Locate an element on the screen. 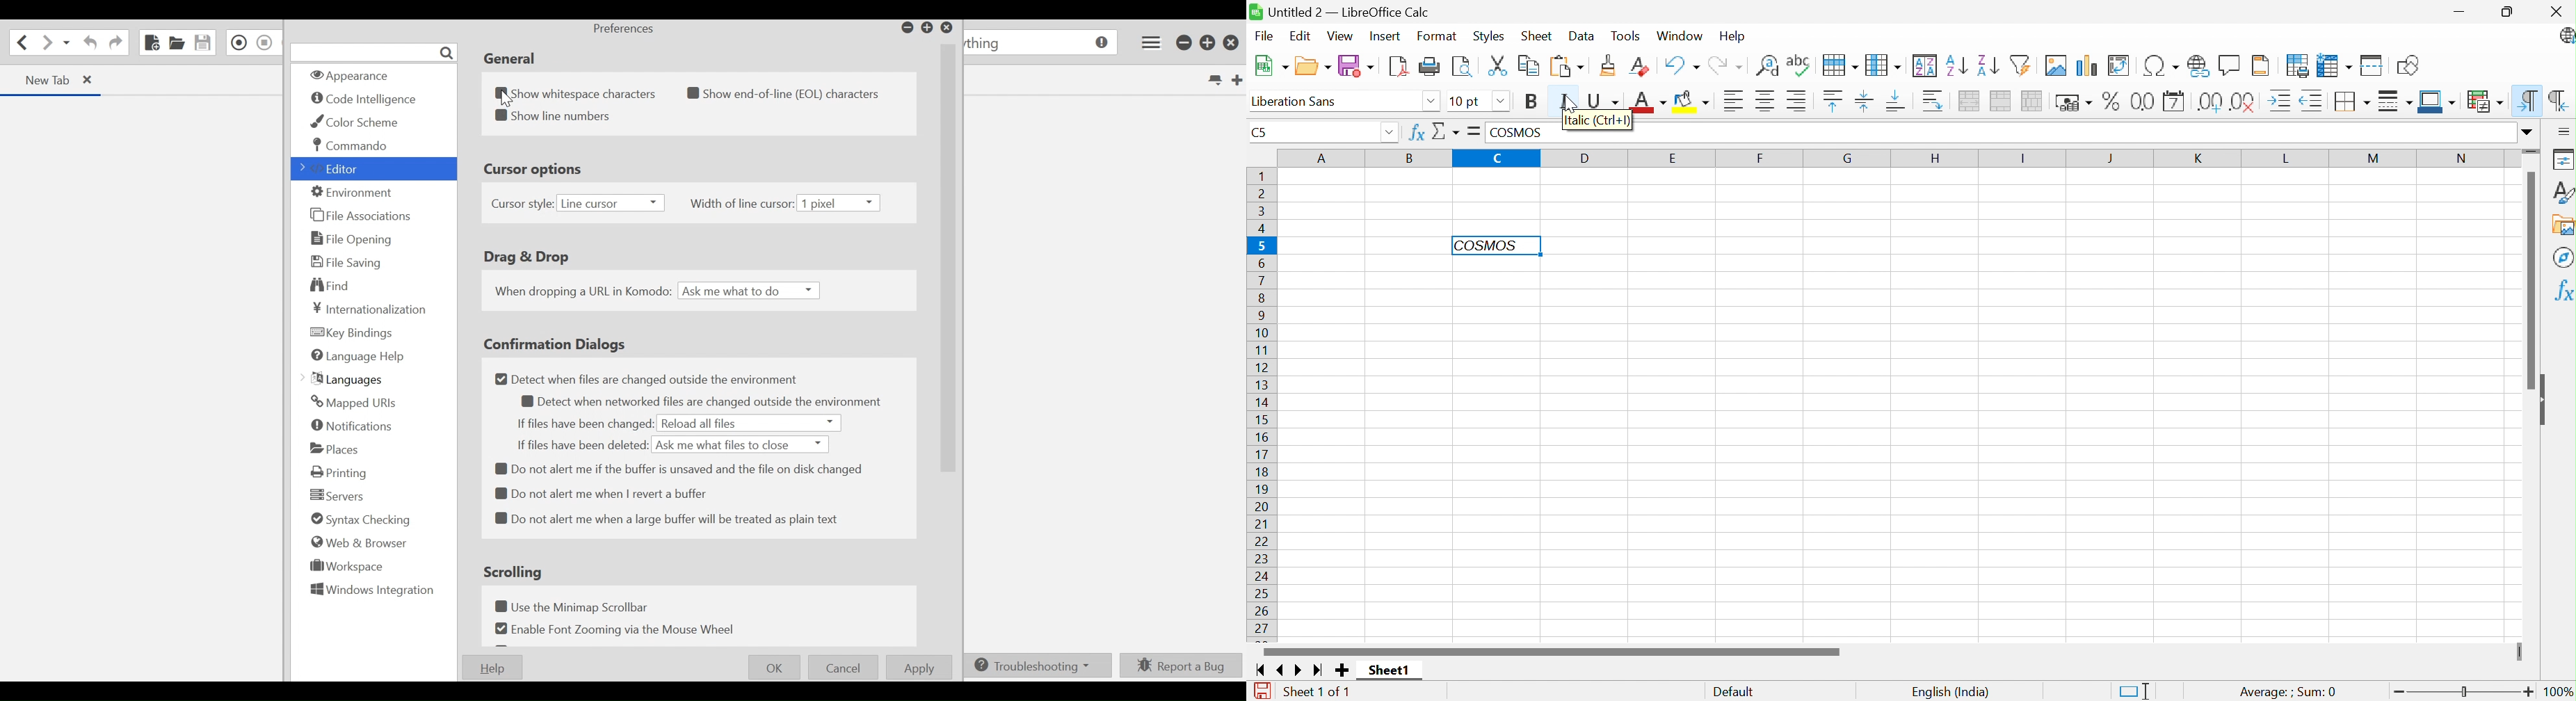  Key Finding is located at coordinates (355, 333).